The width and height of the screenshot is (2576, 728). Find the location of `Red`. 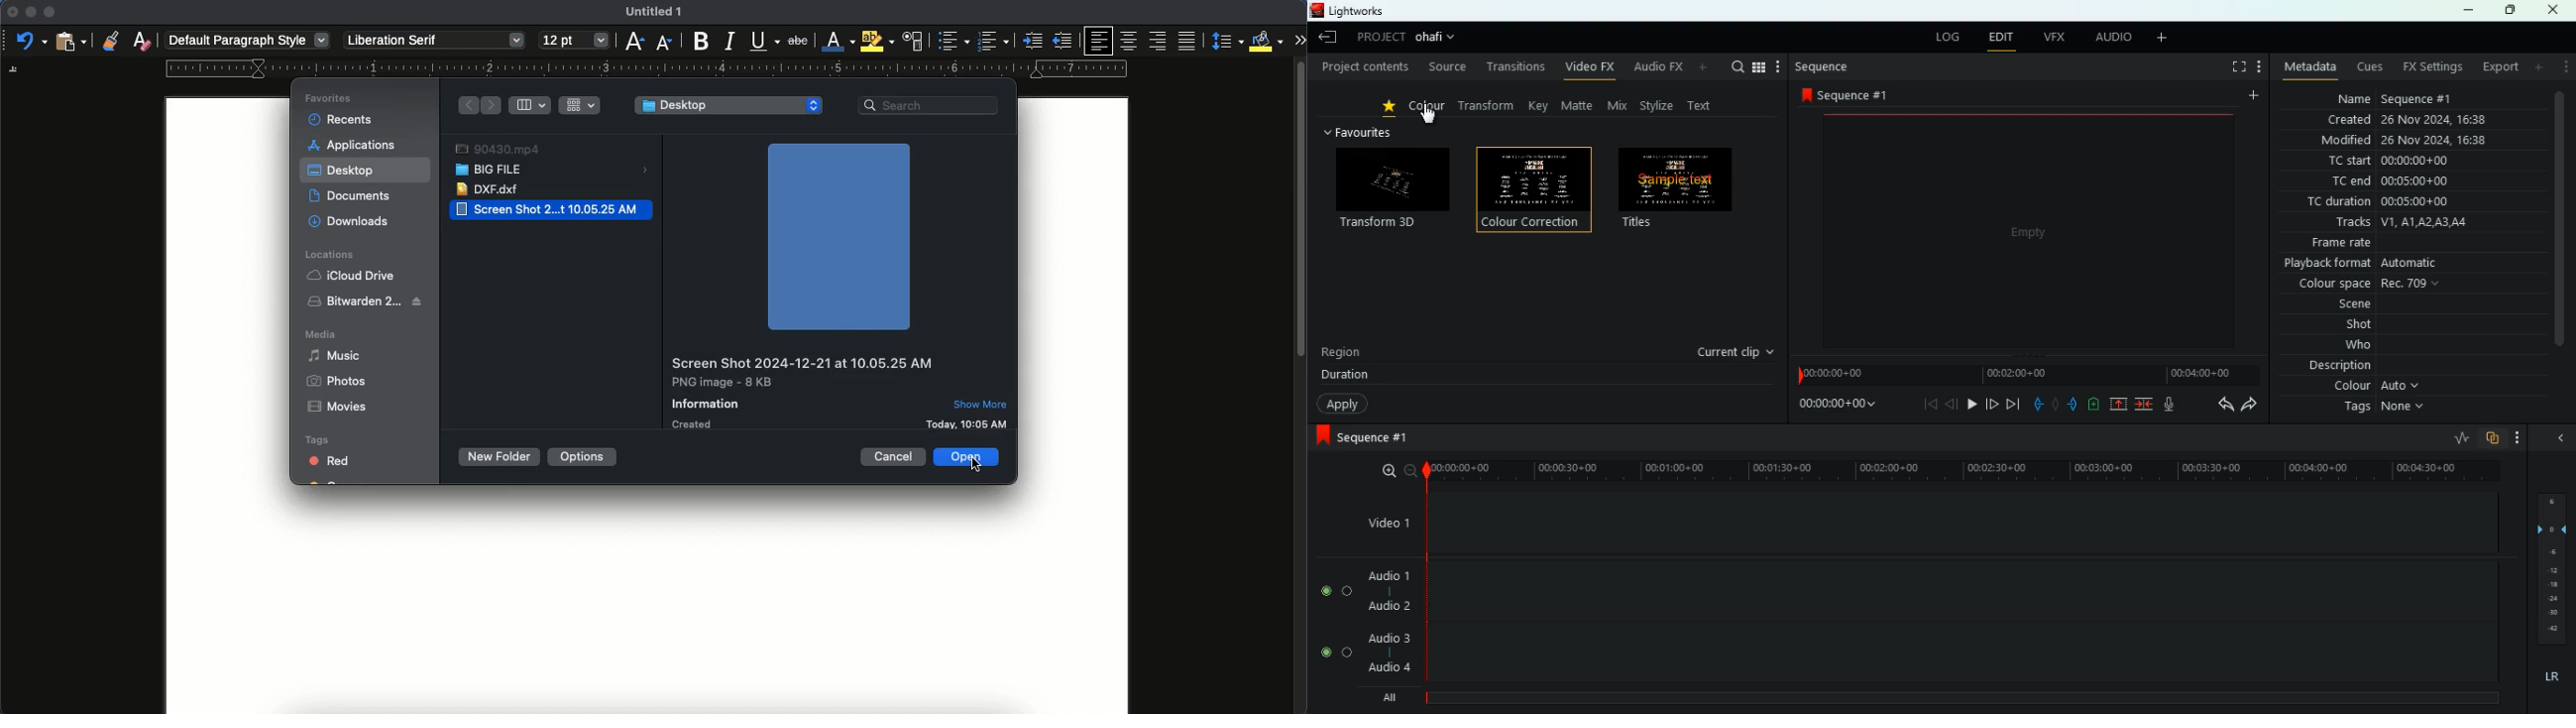

Red is located at coordinates (324, 461).